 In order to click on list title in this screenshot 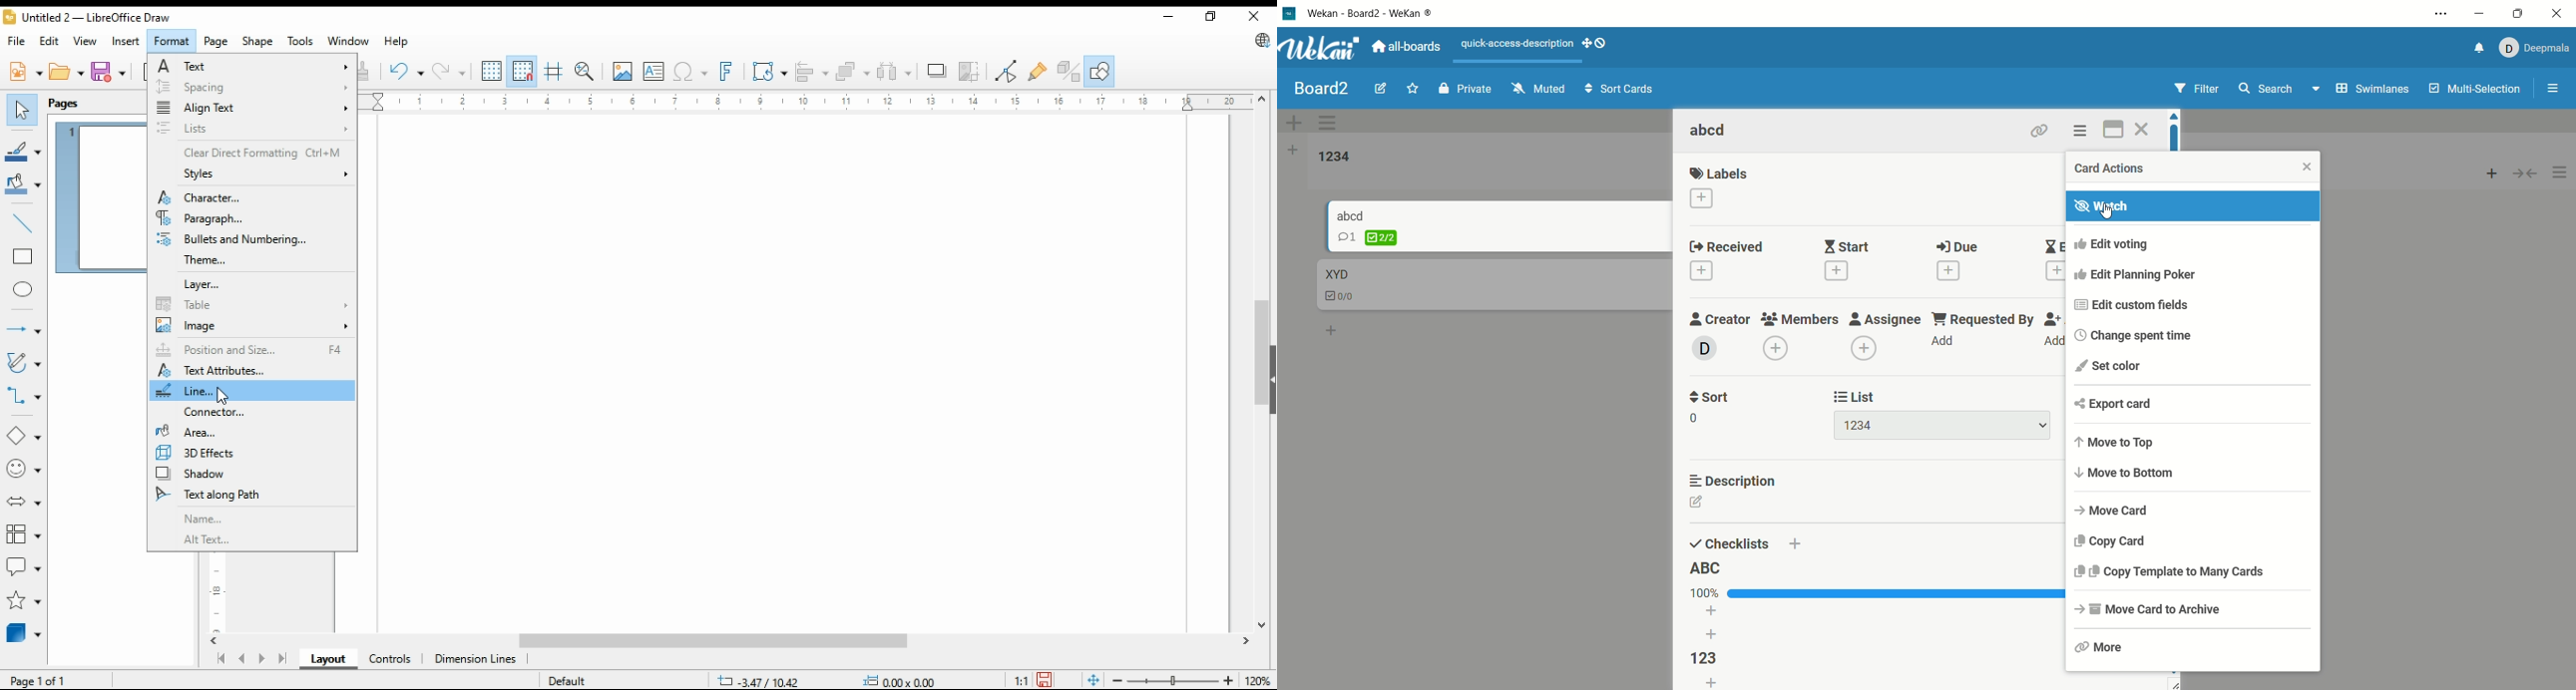, I will do `click(1707, 568)`.